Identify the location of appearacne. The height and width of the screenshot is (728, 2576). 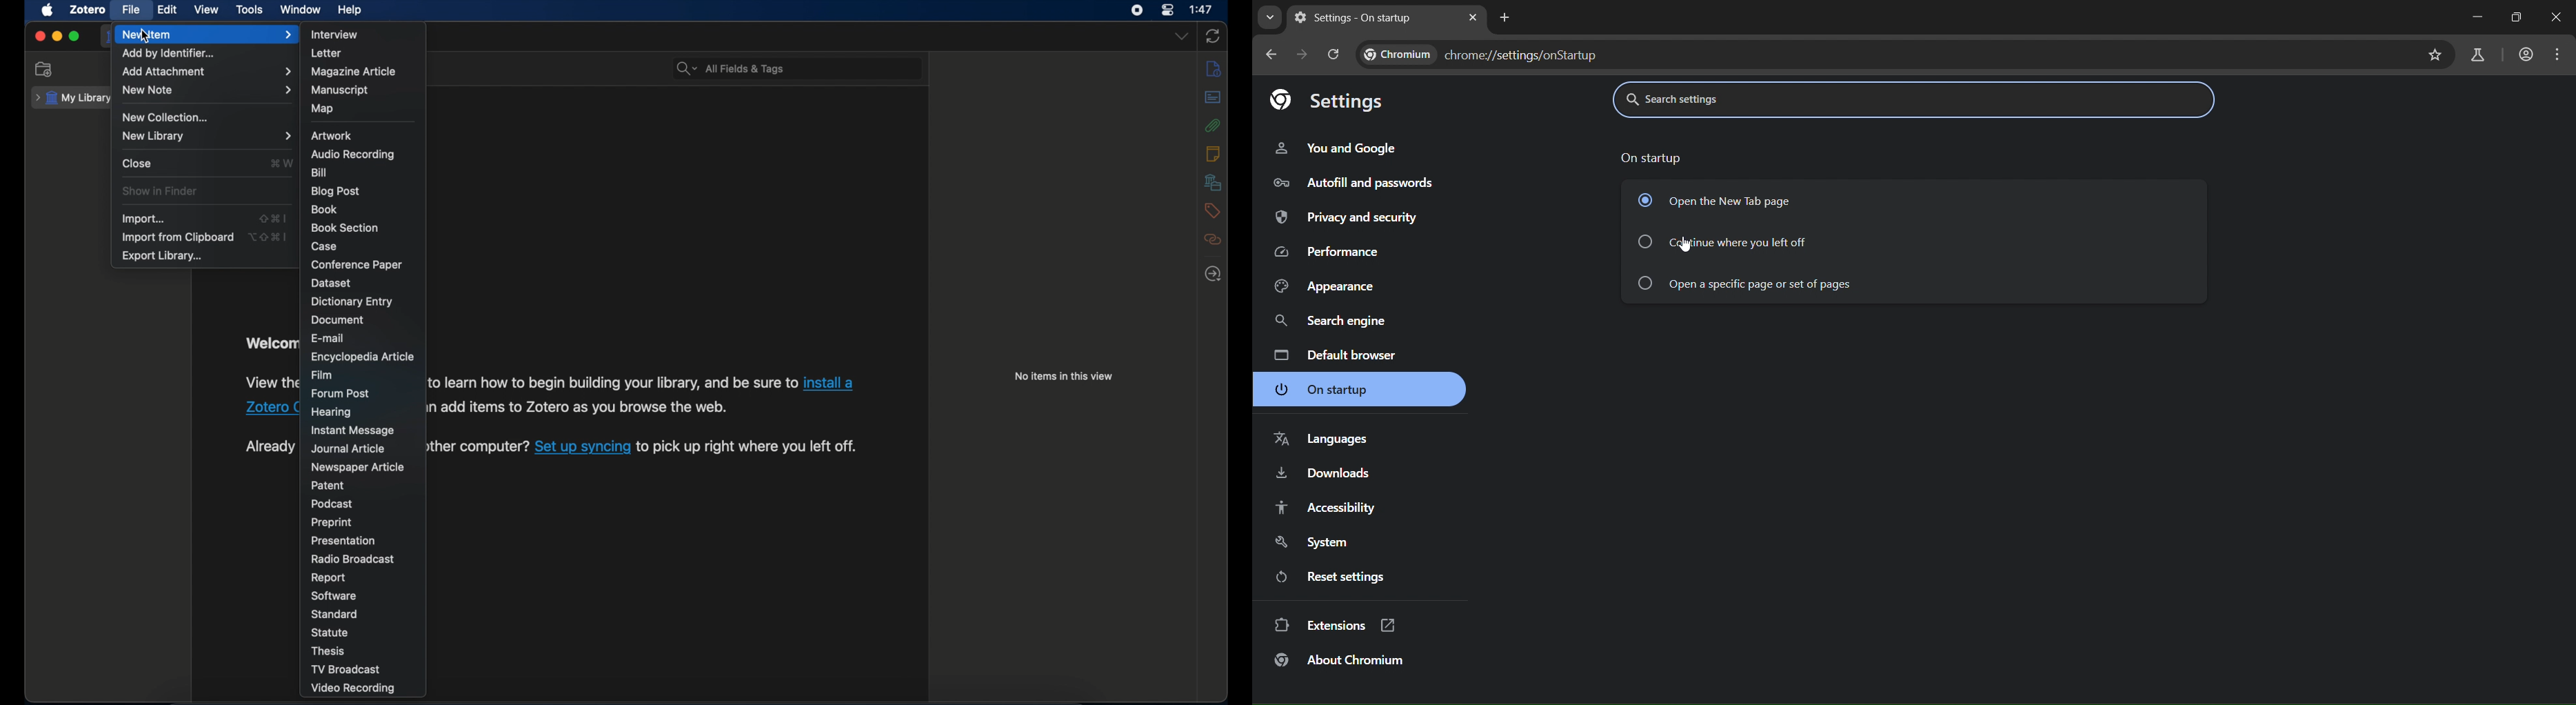
(1326, 288).